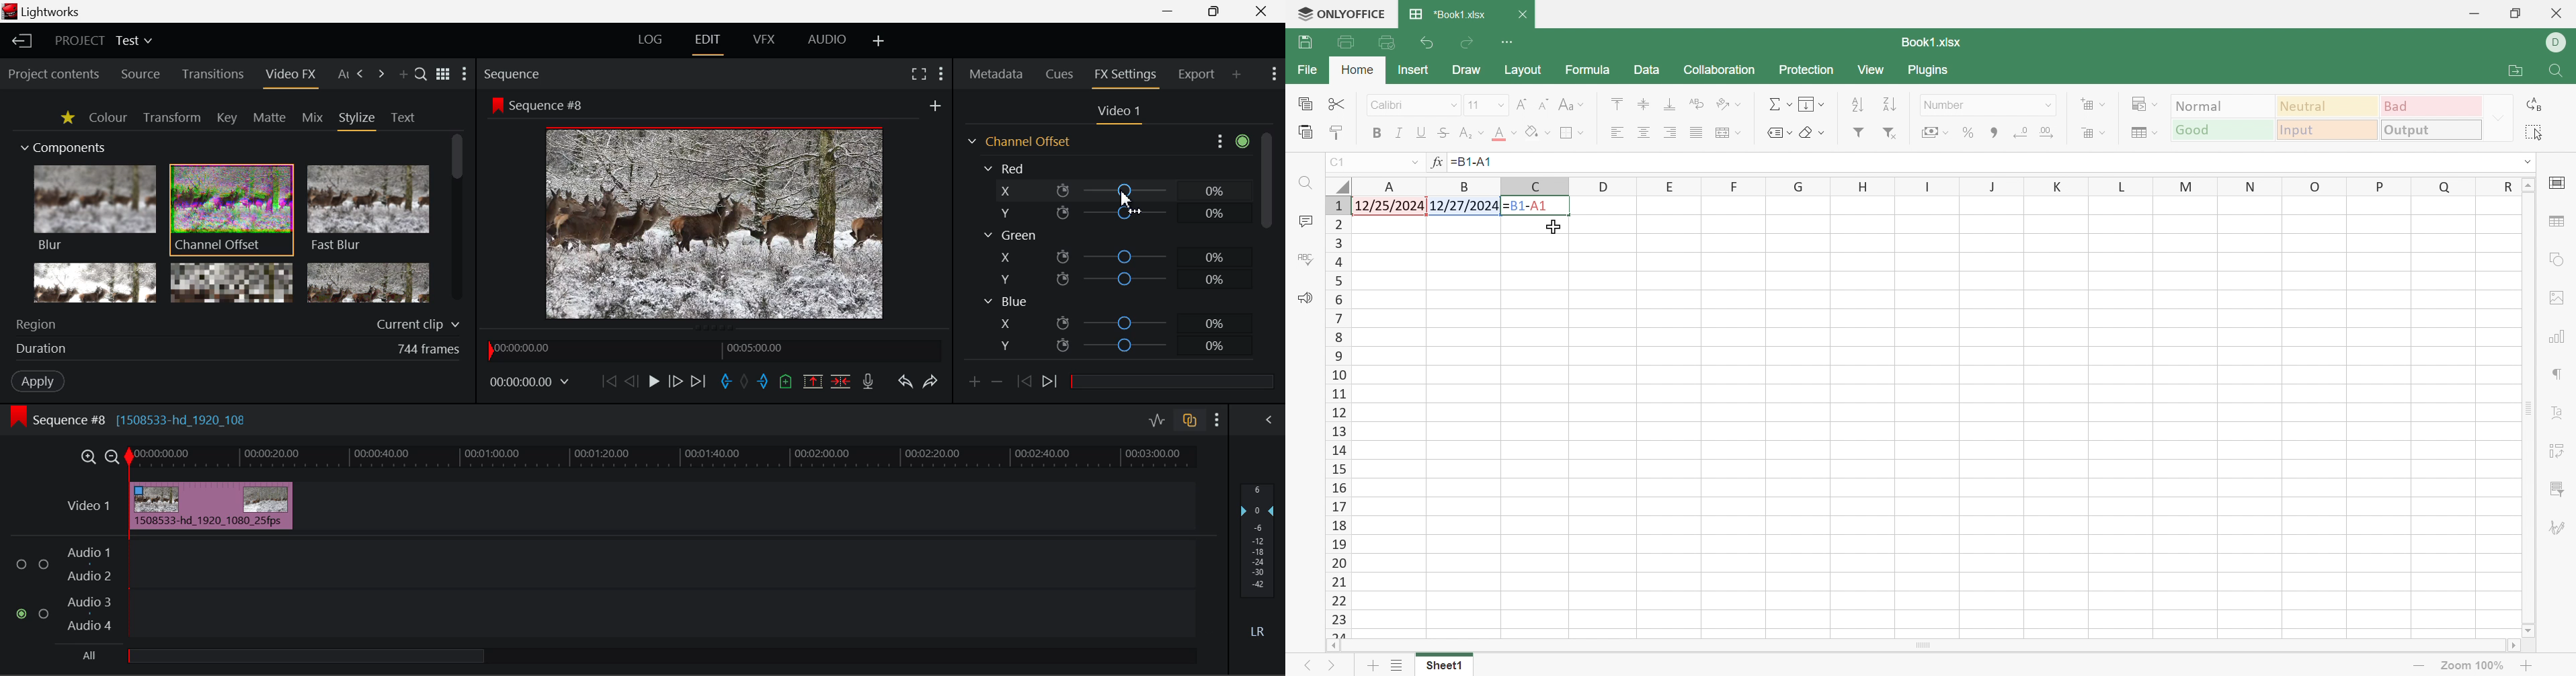  What do you see at coordinates (1478, 163) in the screenshot?
I see `=B1-A1` at bounding box center [1478, 163].